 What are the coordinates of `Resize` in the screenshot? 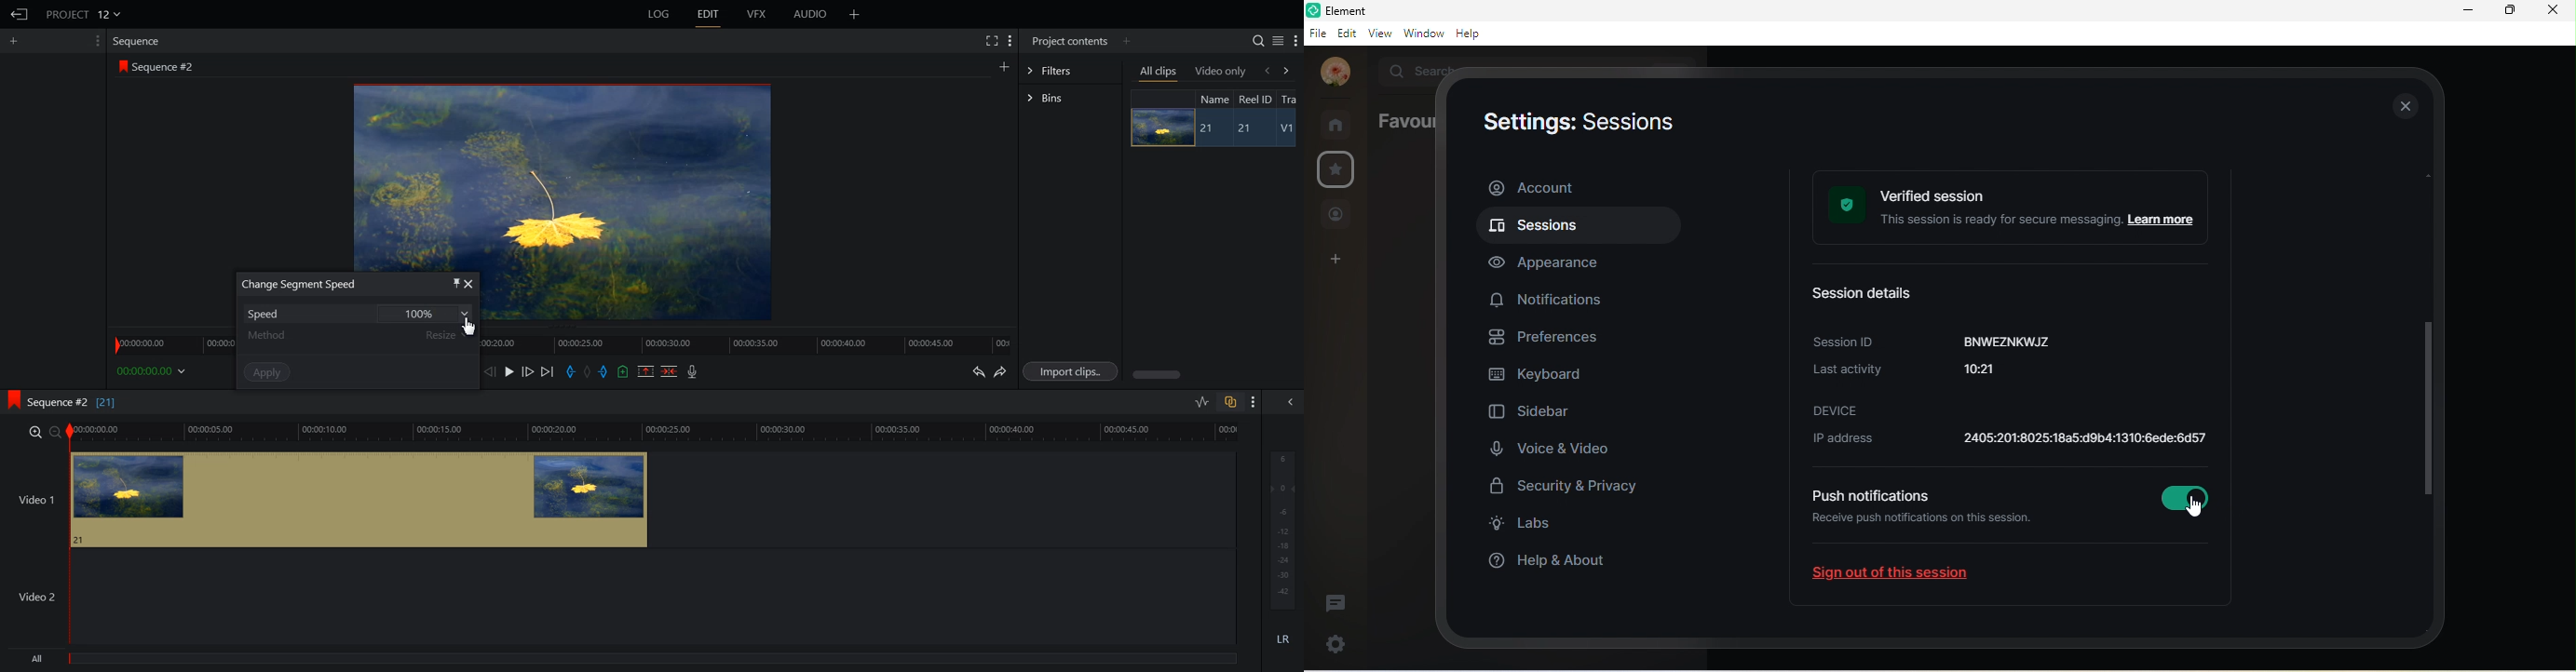 It's located at (444, 337).